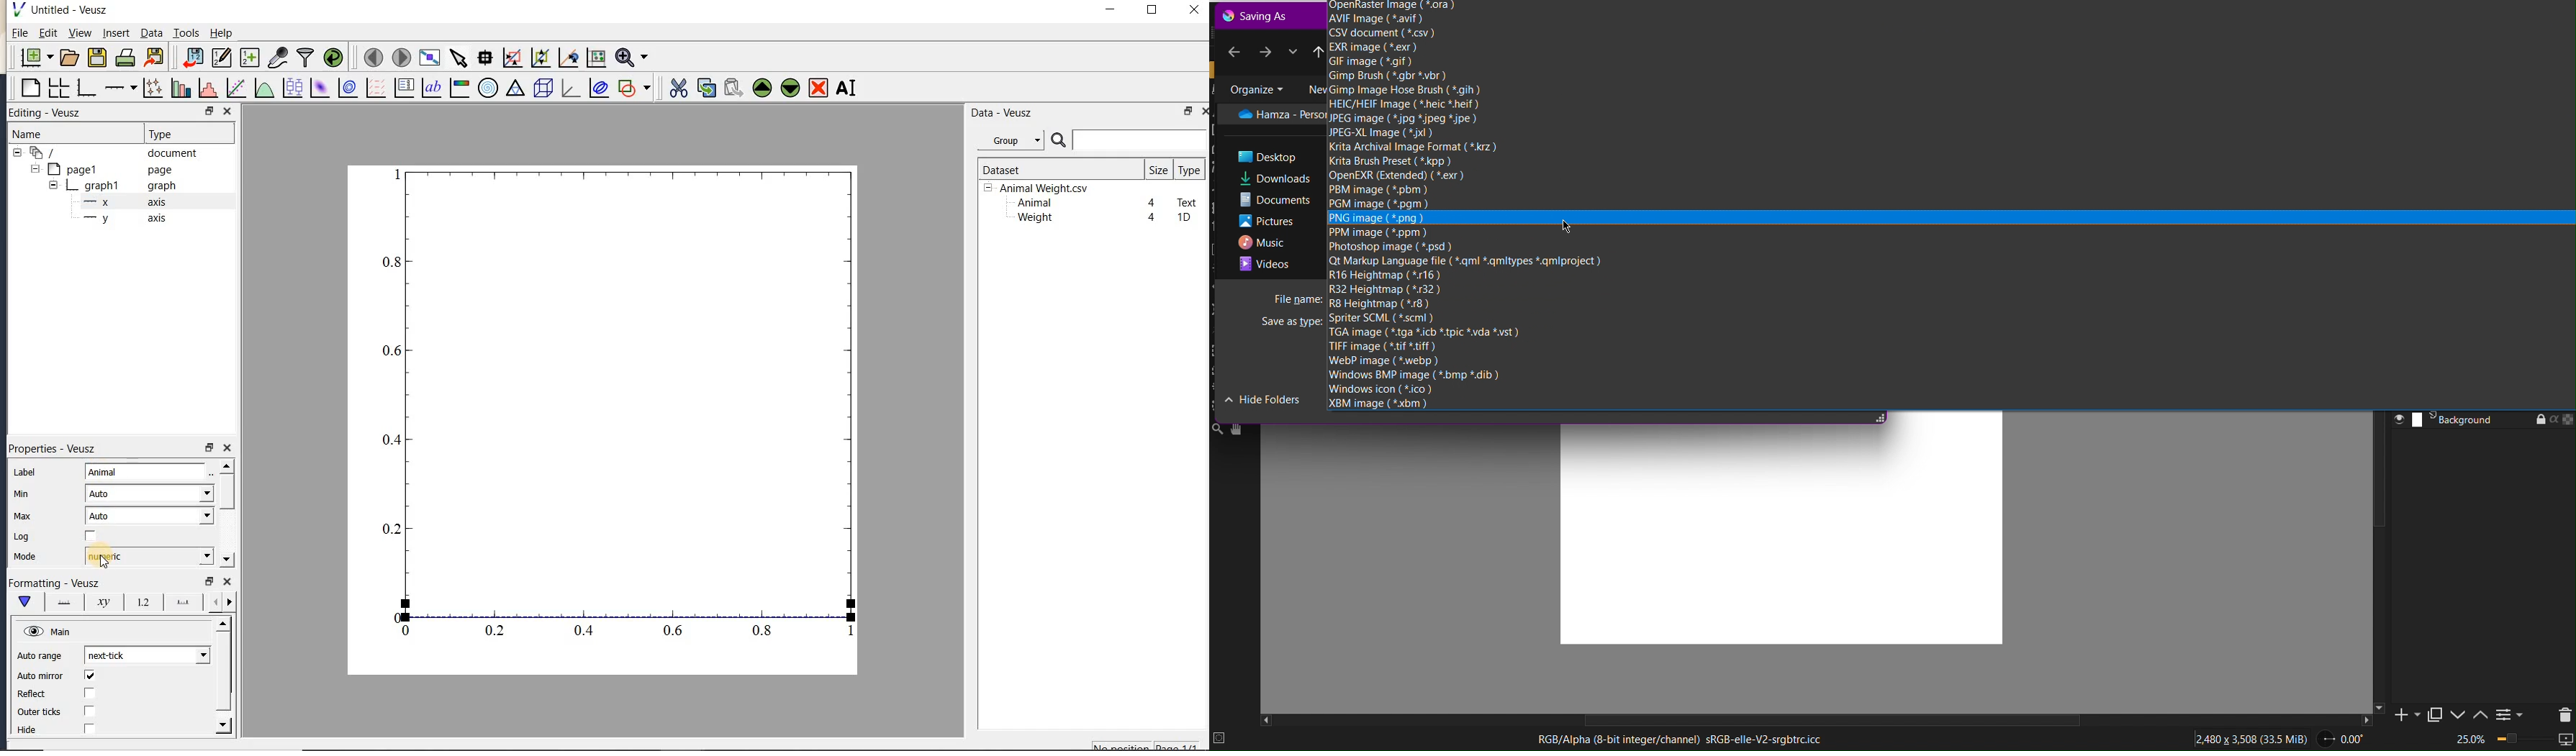  What do you see at coordinates (1033, 204) in the screenshot?
I see `Animal` at bounding box center [1033, 204].